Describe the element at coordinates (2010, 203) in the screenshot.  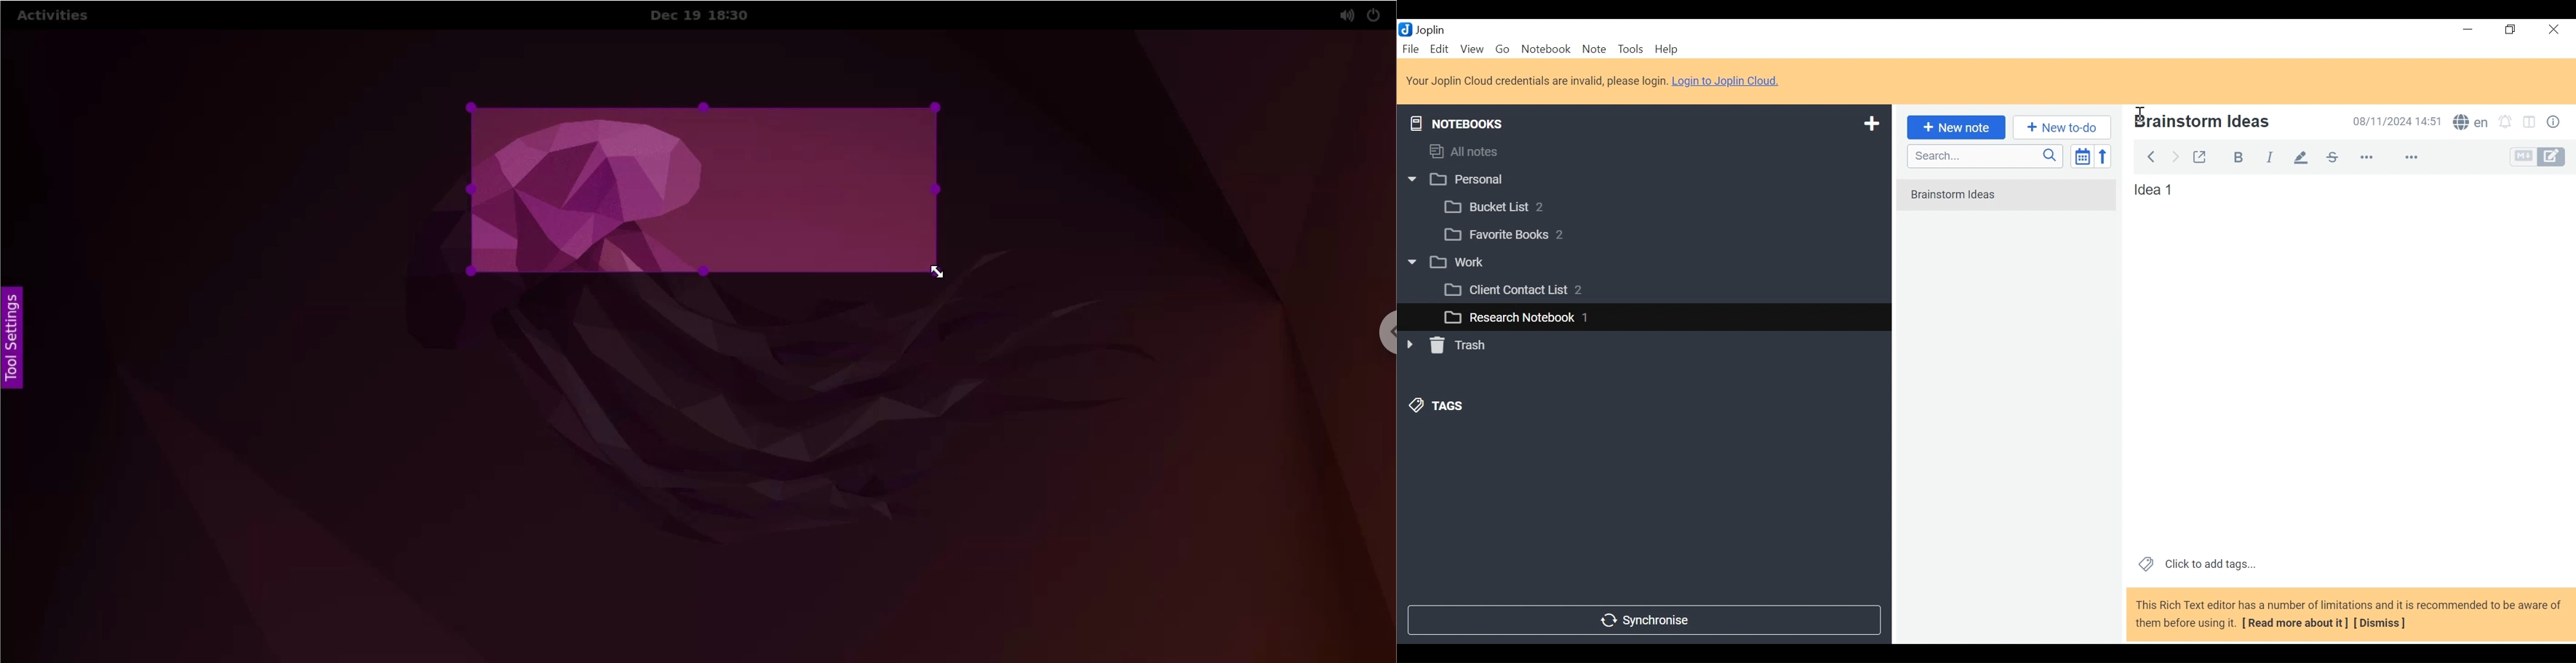
I see `No notes in here. Create one by clicking
on "New note".` at that location.